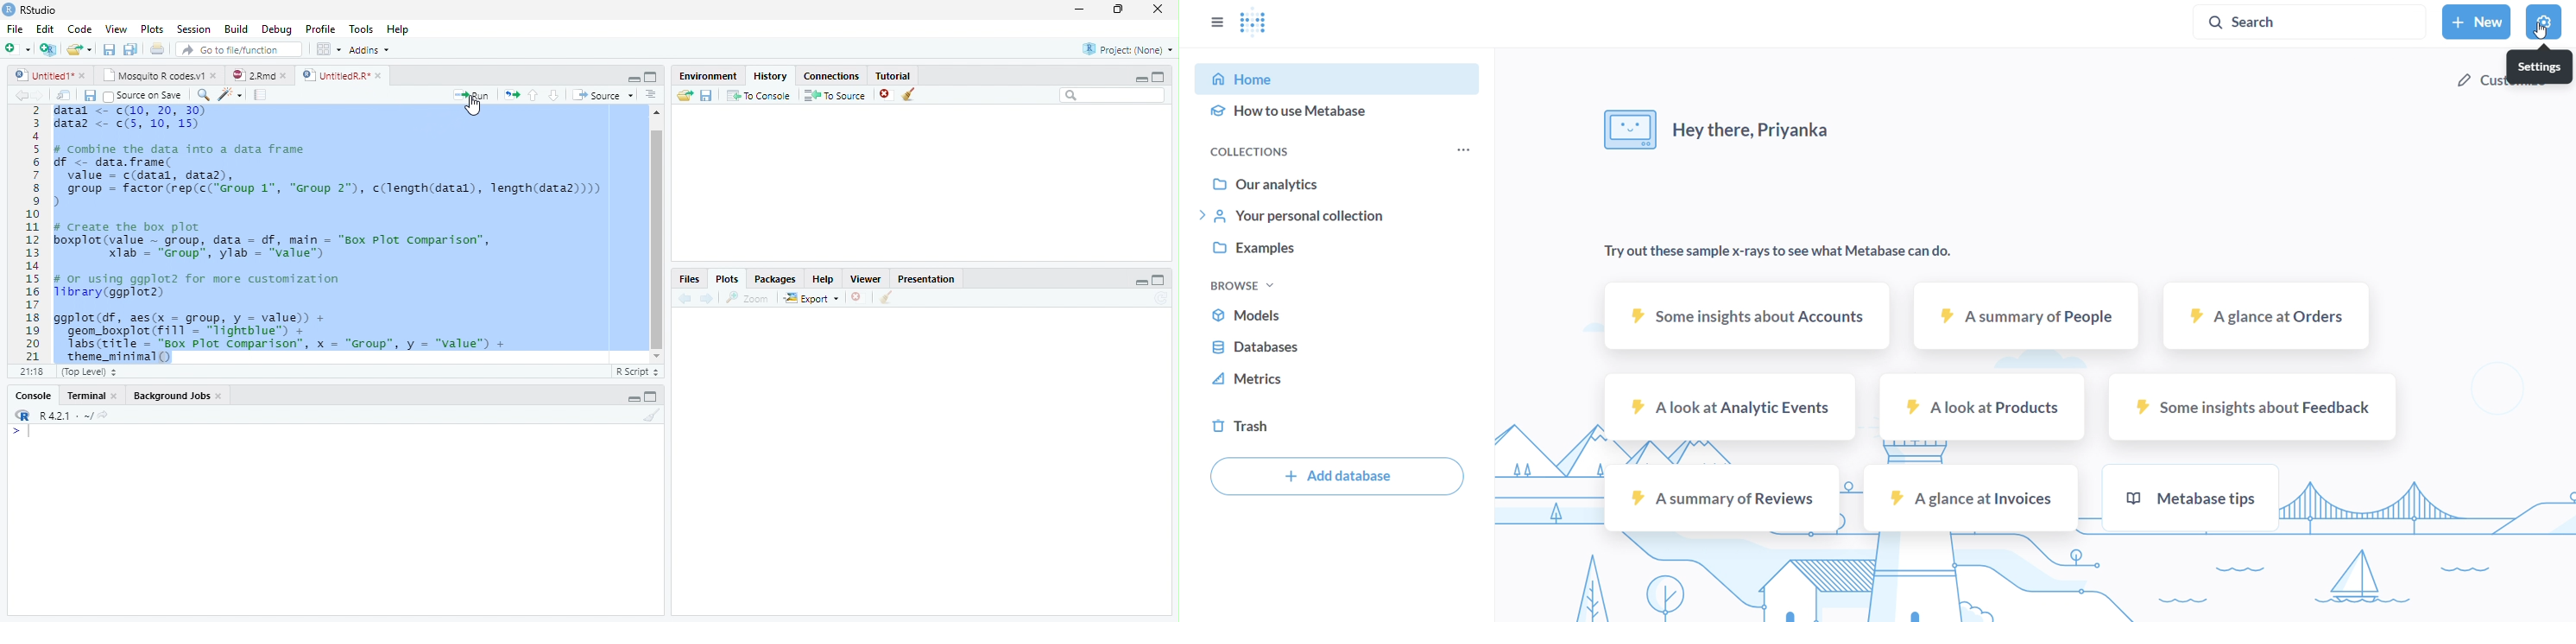 The height and width of the screenshot is (644, 2576). I want to click on Environment, so click(709, 76).